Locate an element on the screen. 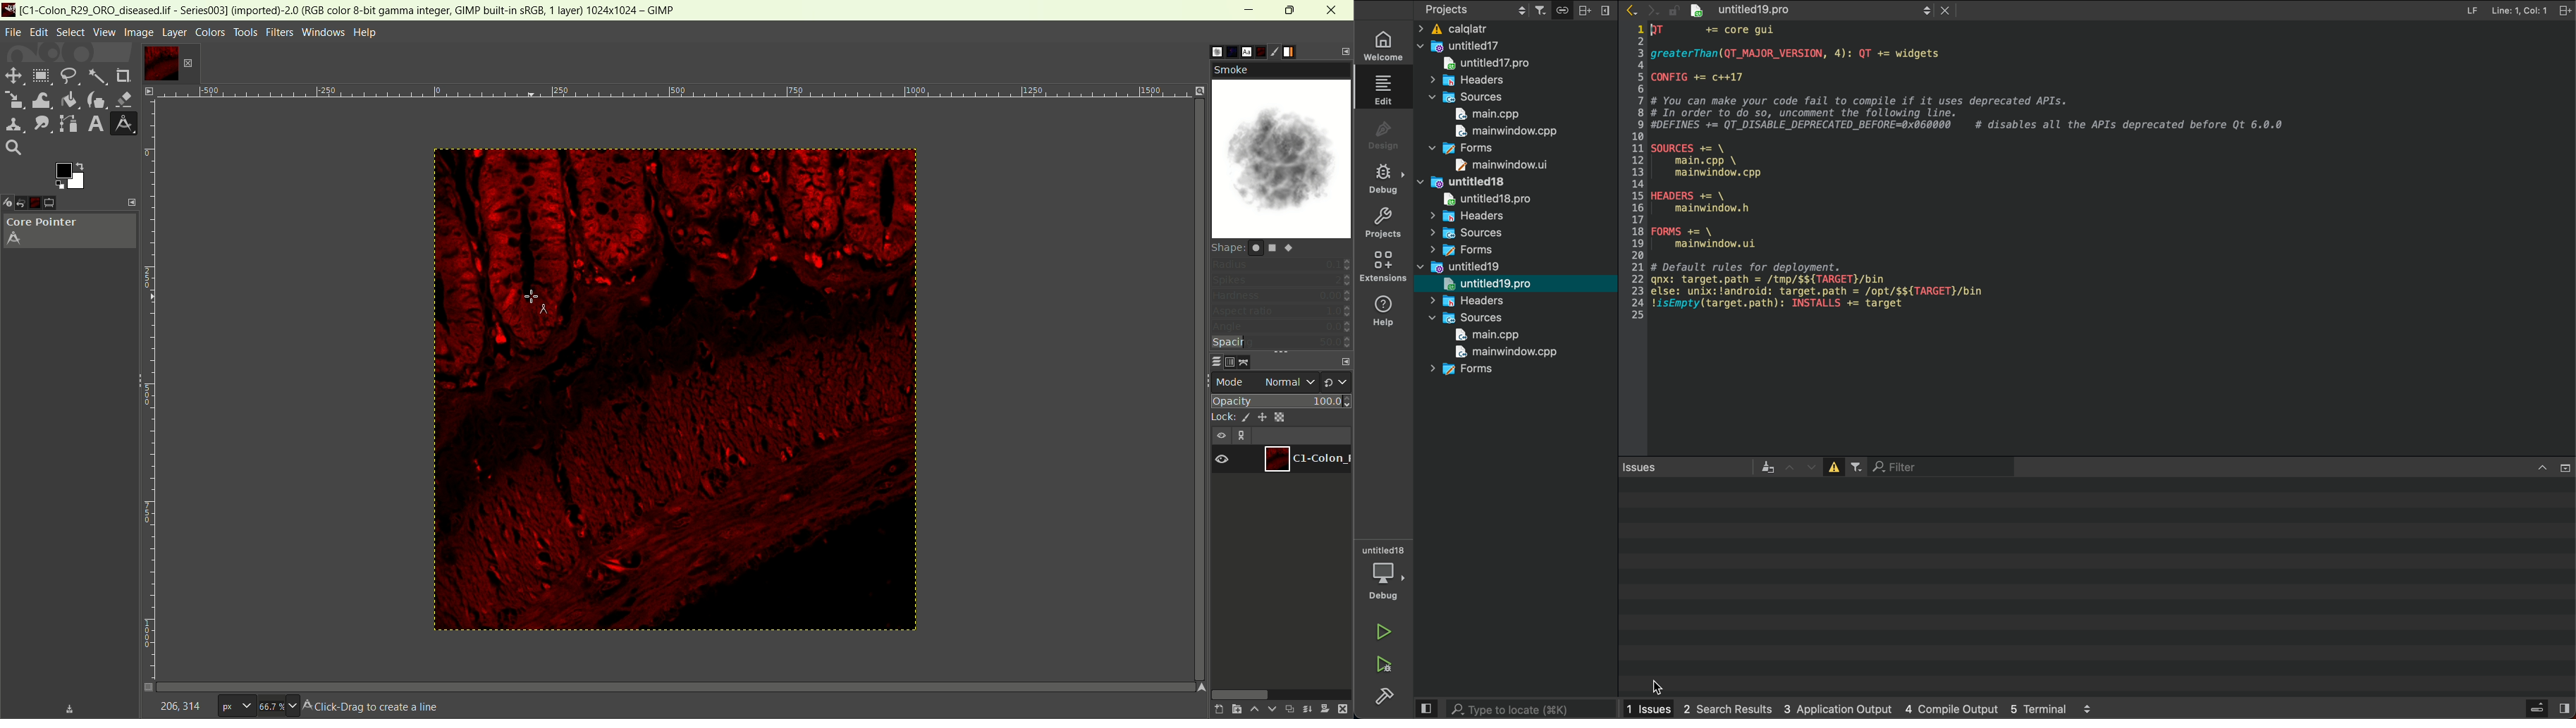 This screenshot has height=728, width=2576. scale bar is located at coordinates (154, 383).